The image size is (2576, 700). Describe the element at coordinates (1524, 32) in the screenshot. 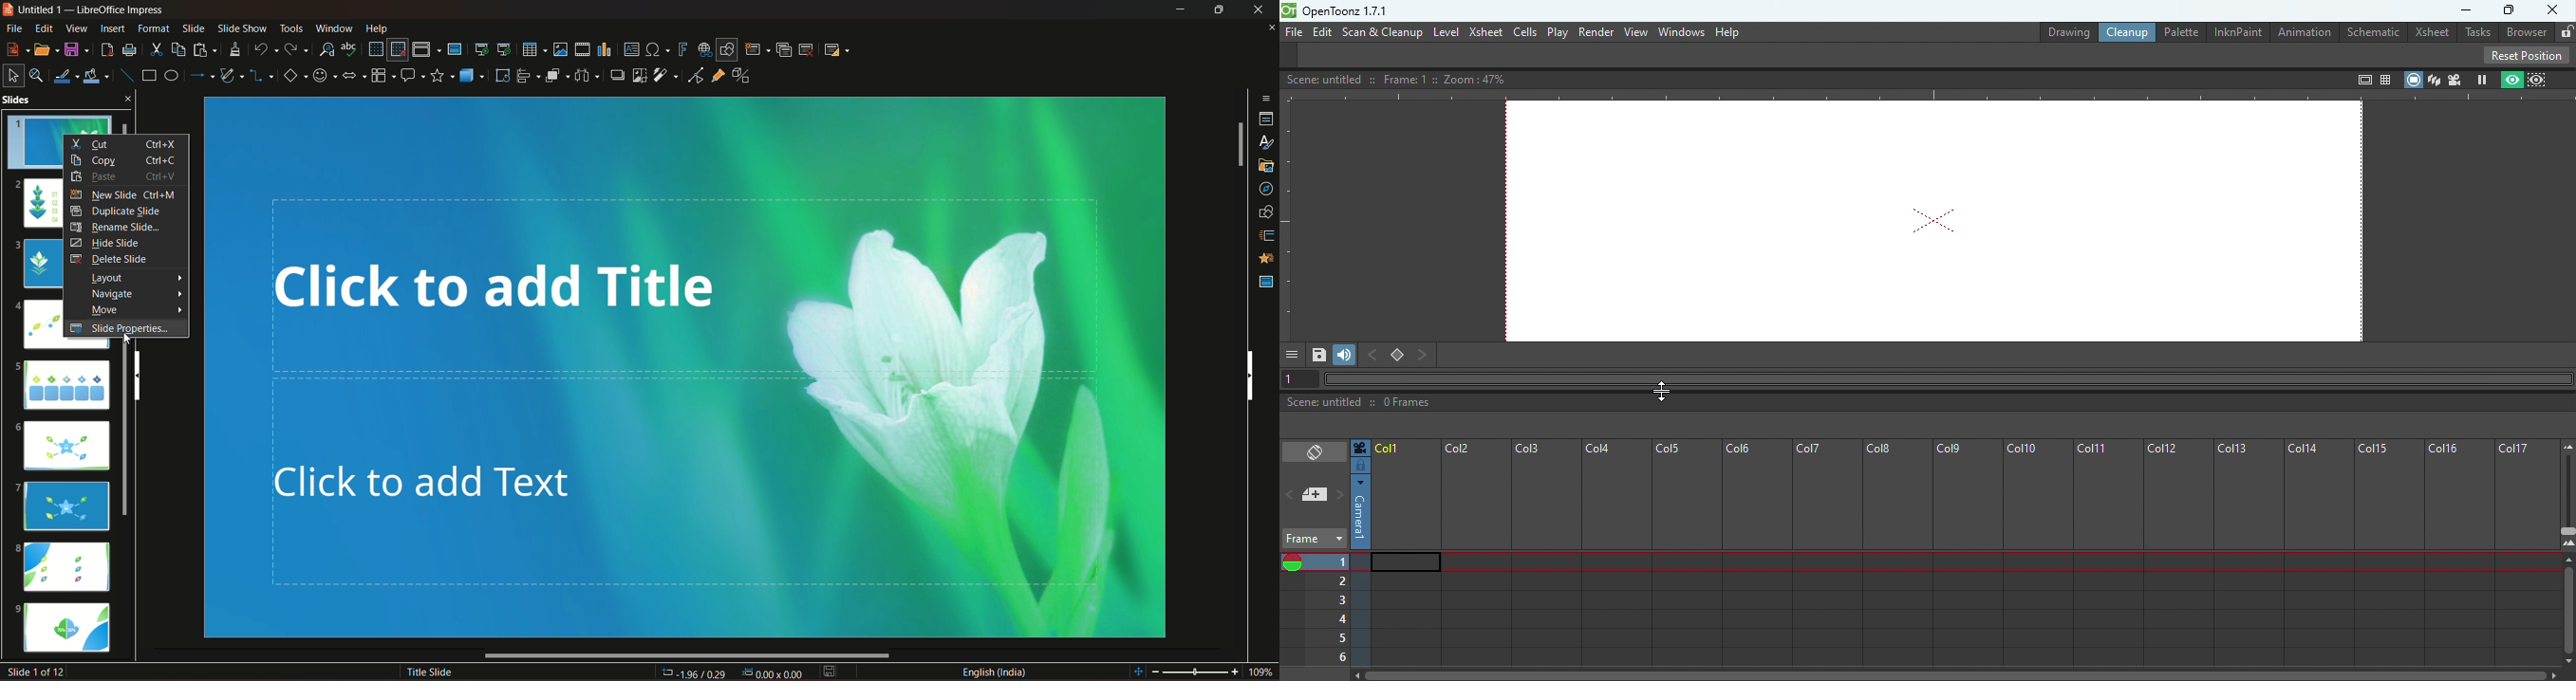

I see `cells` at that location.